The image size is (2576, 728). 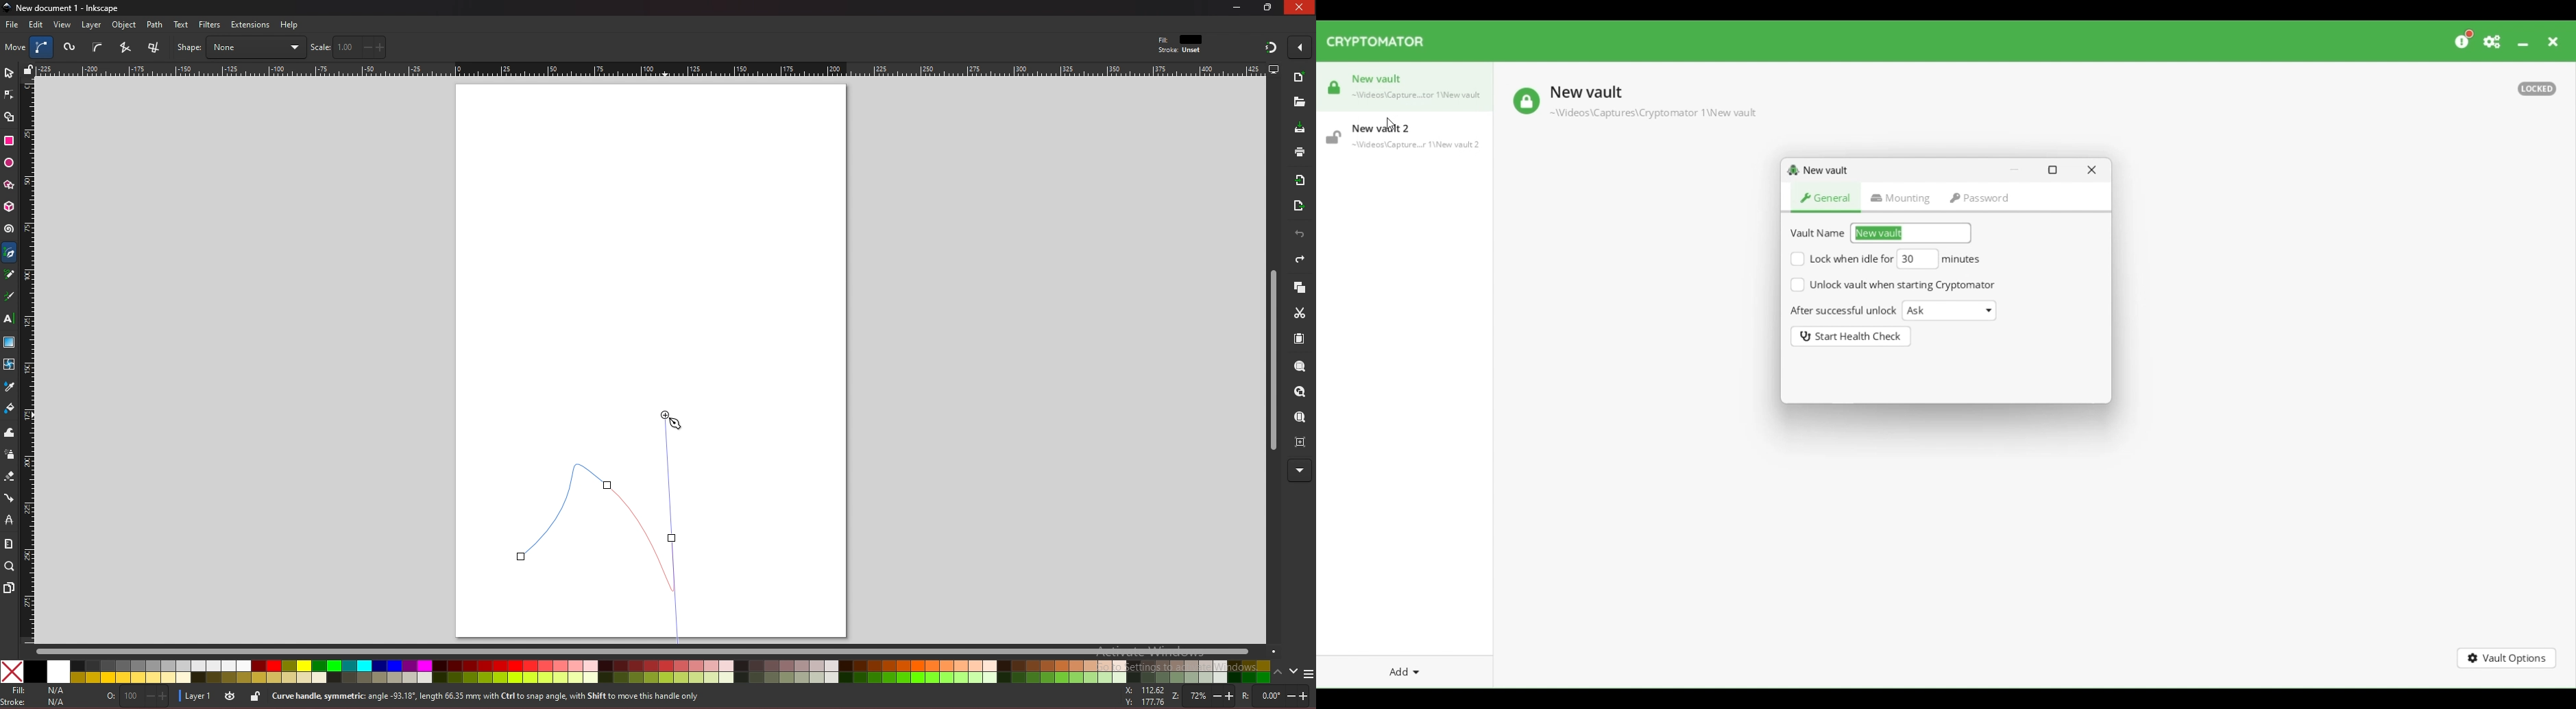 I want to click on bezier curve, so click(x=609, y=523).